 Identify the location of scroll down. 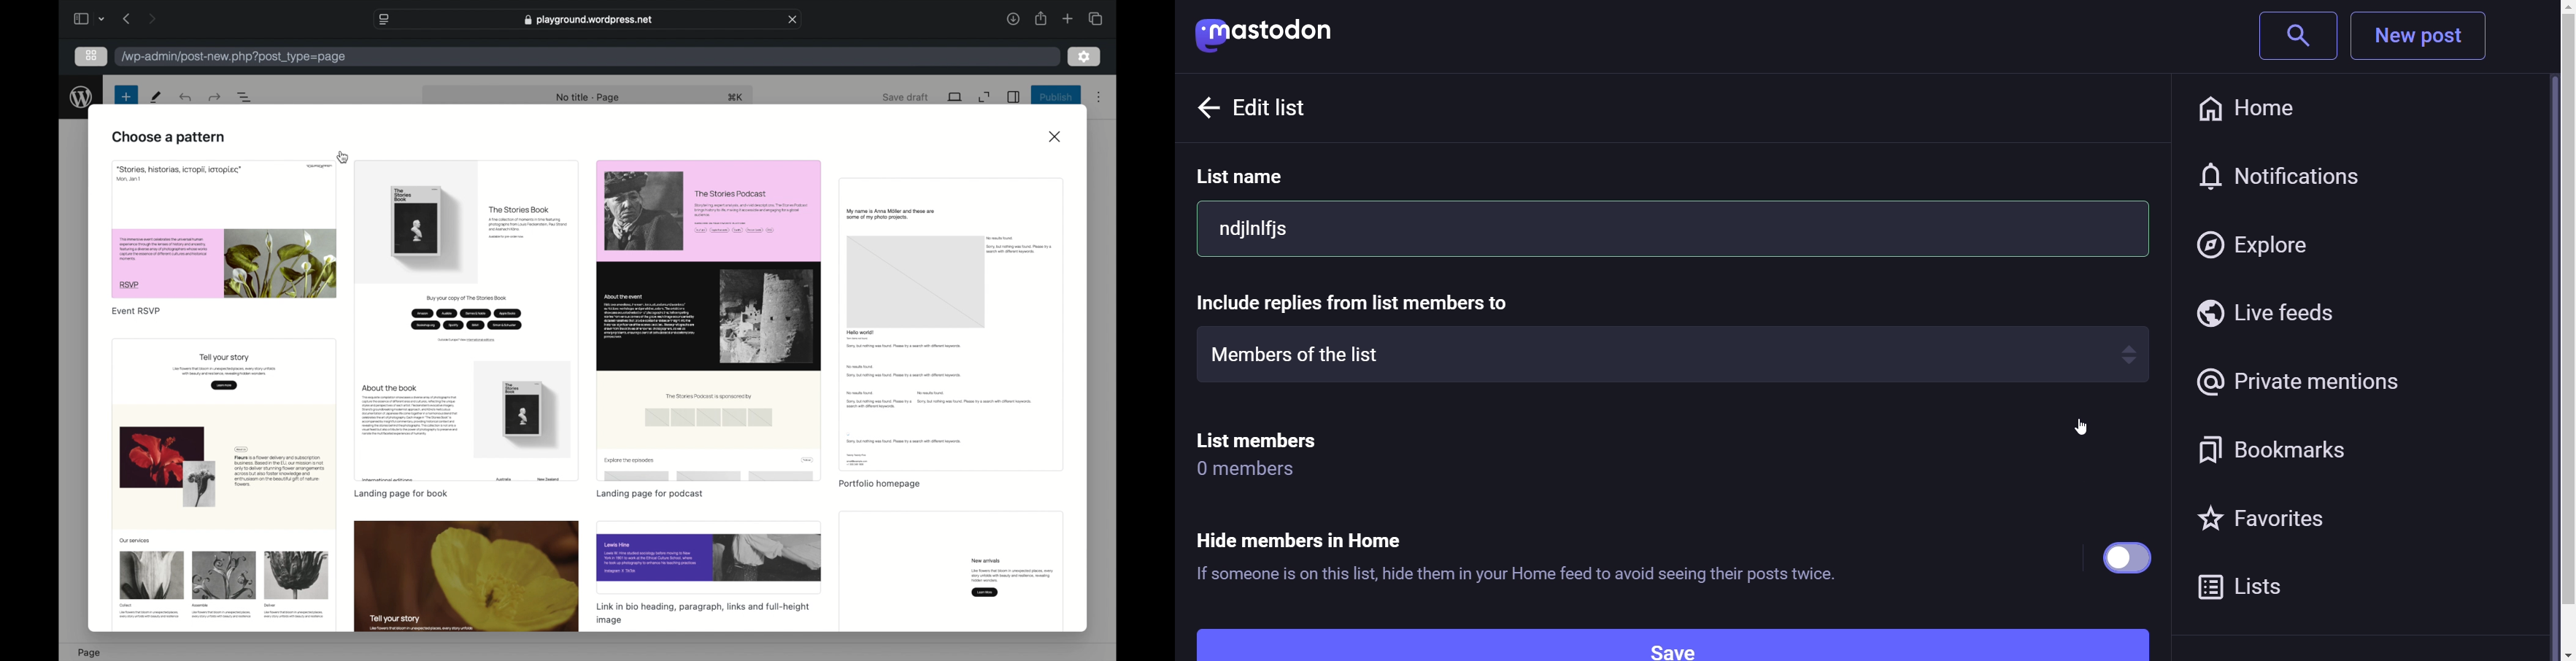
(2551, 654).